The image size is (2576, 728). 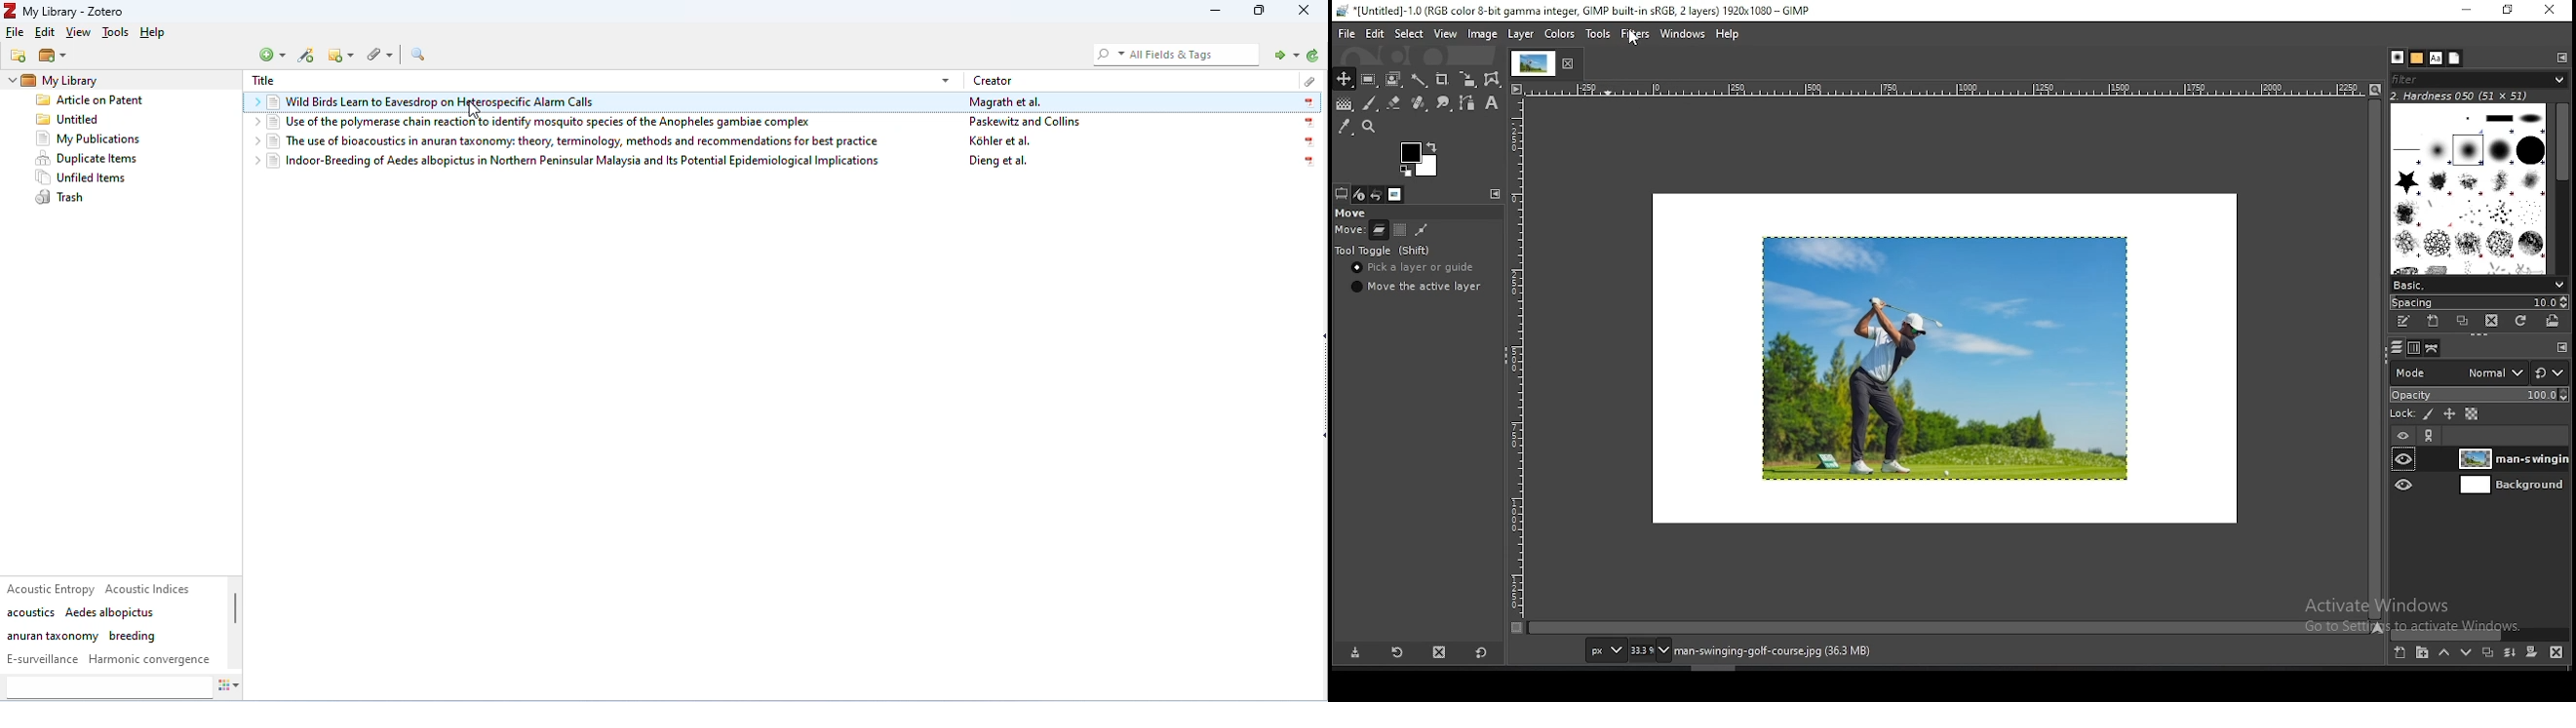 What do you see at coordinates (378, 54) in the screenshot?
I see `attachment` at bounding box center [378, 54].